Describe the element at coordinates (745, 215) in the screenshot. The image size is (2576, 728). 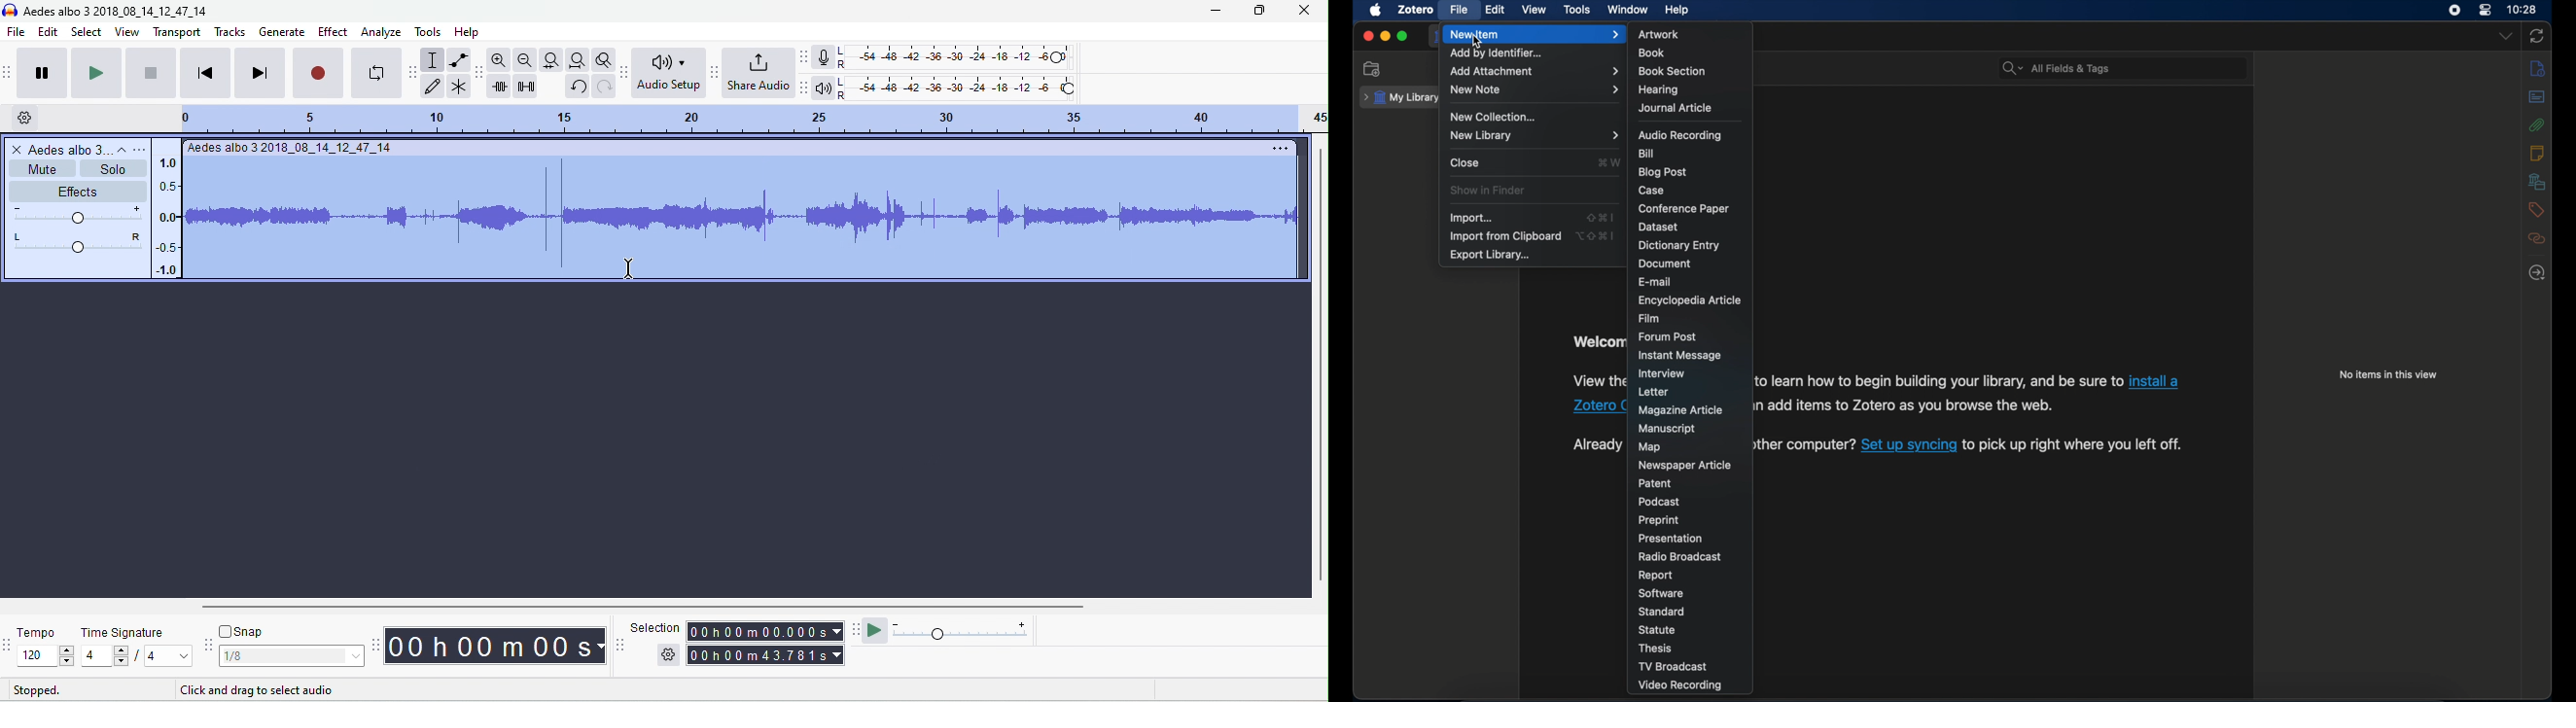
I see `clicks removed` at that location.